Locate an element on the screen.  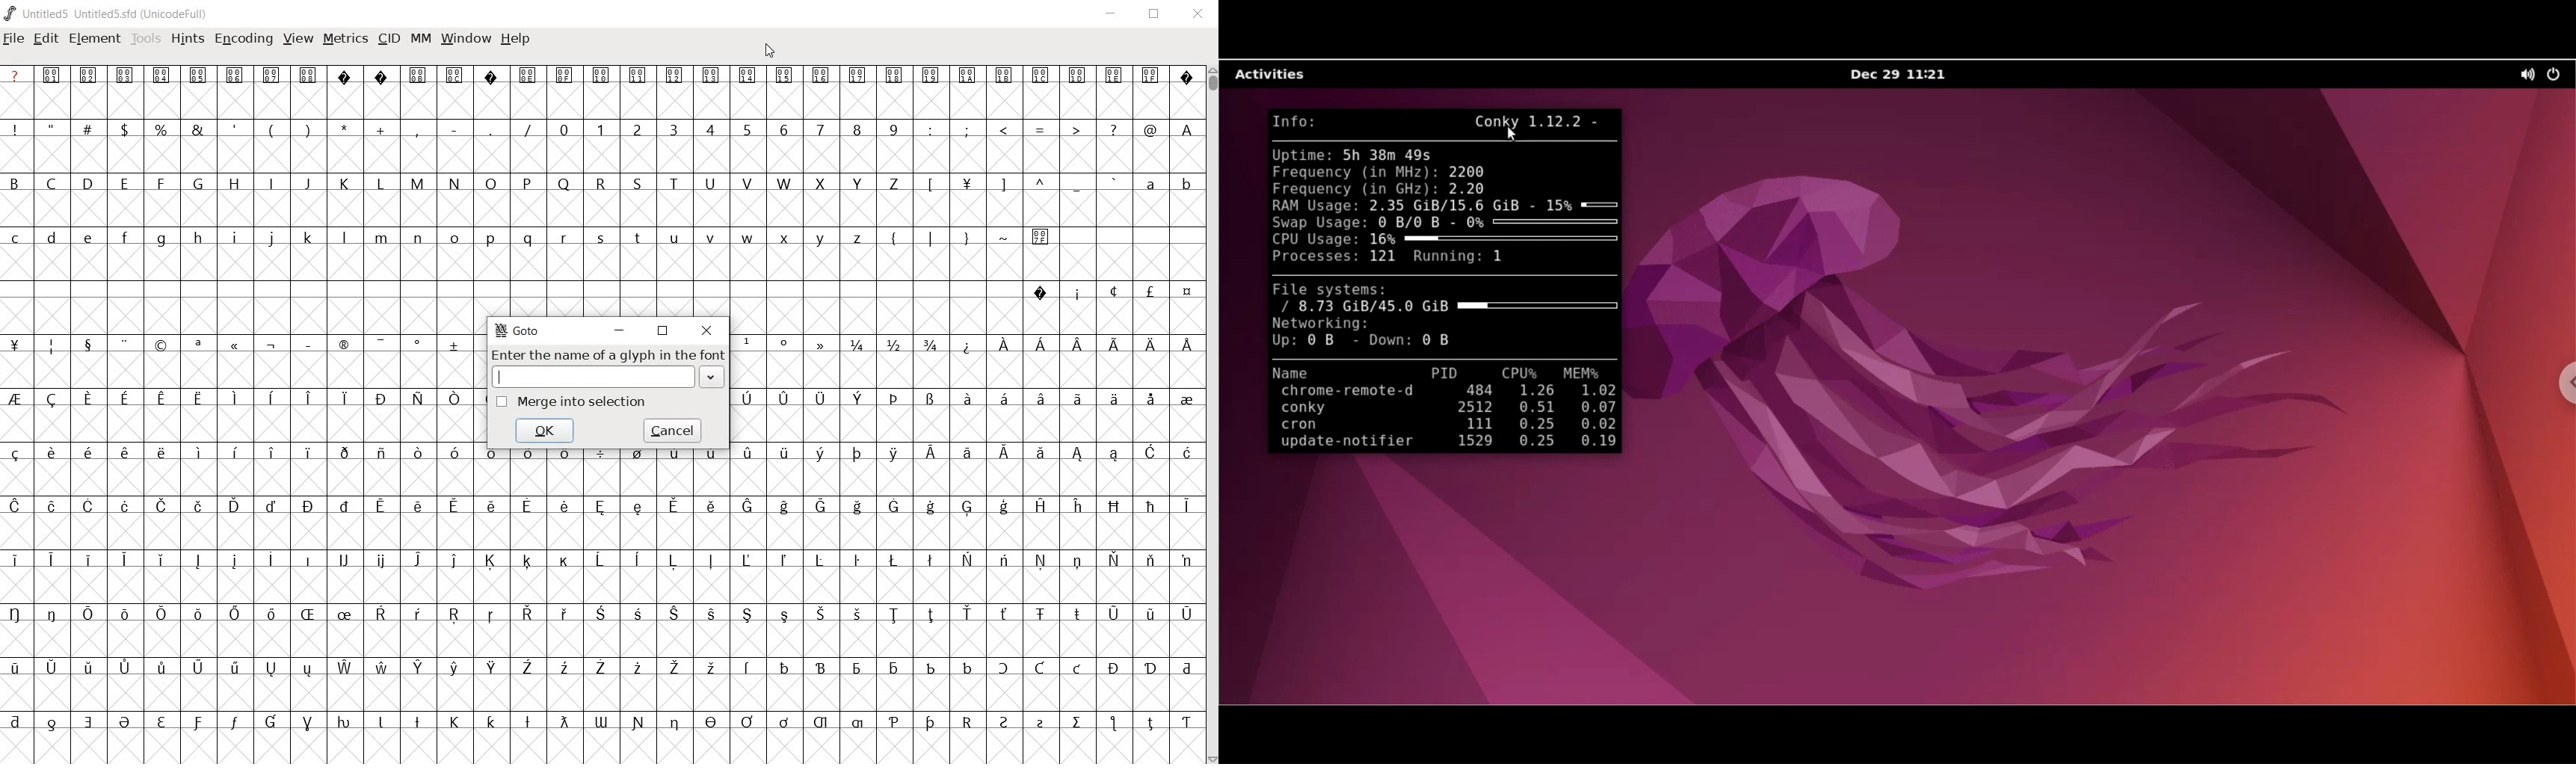
Symbol is located at coordinates (1150, 507).